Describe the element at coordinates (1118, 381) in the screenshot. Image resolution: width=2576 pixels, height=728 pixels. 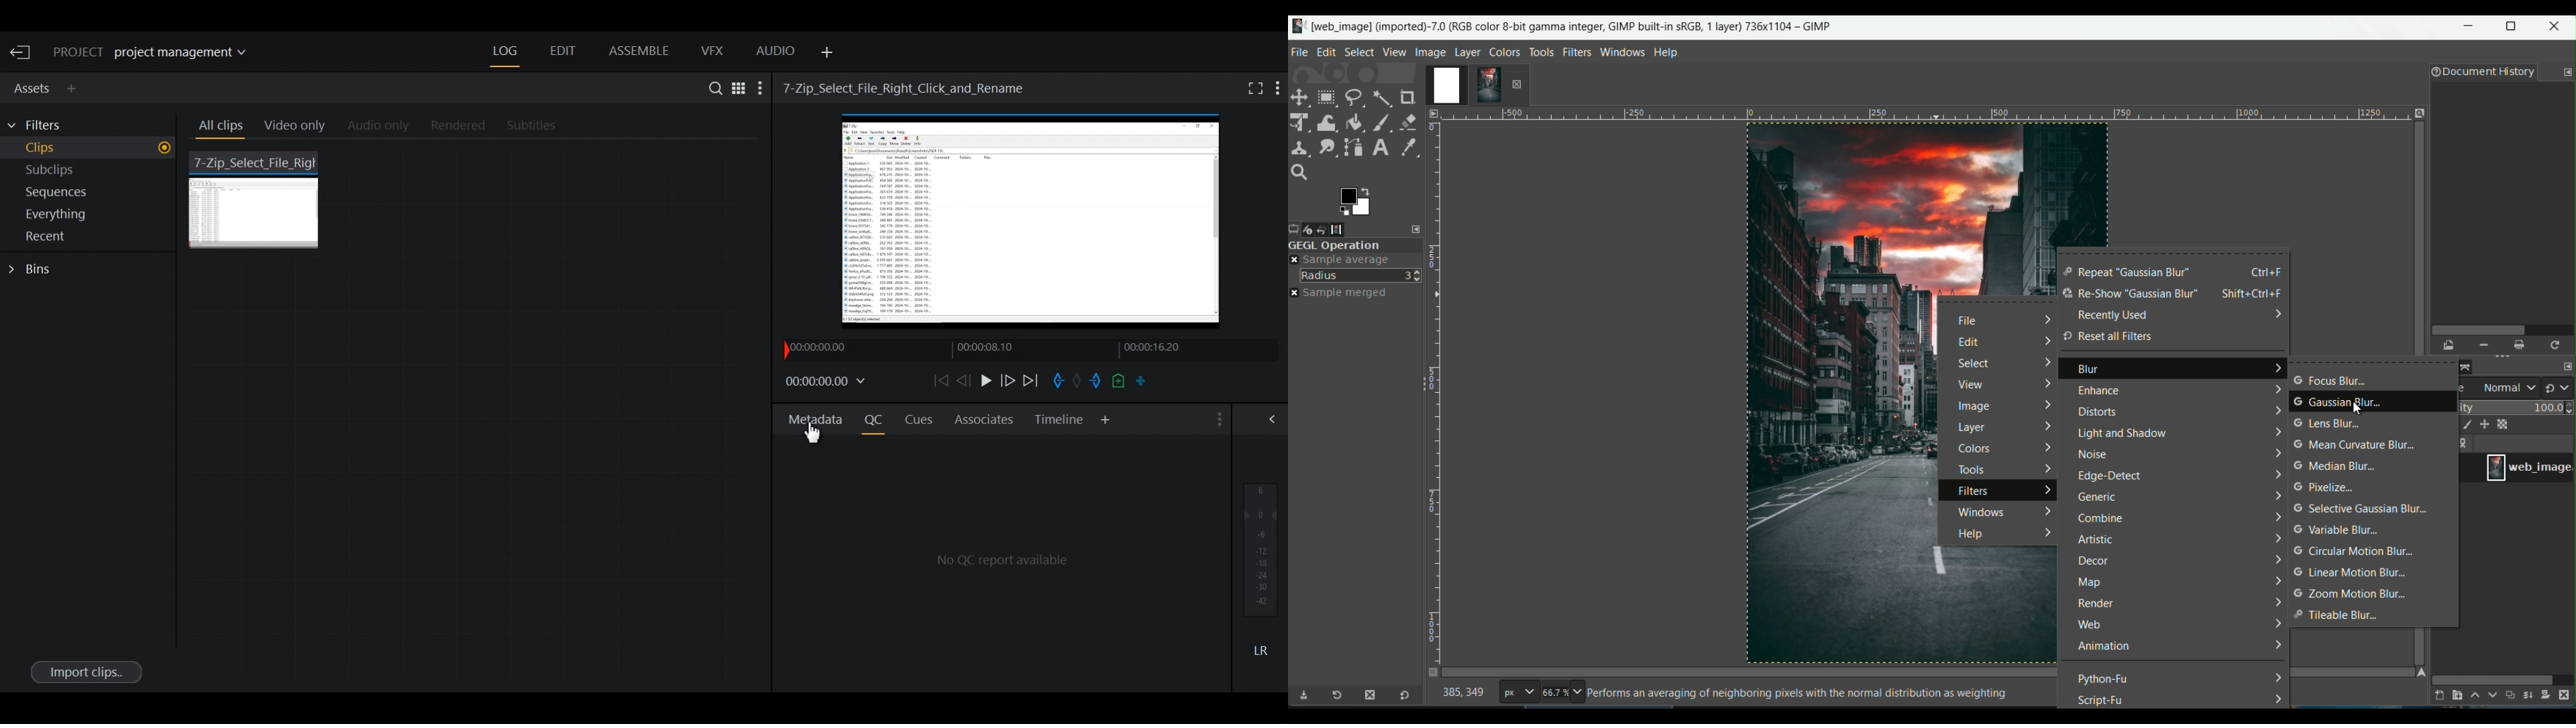
I see `Add a cue` at that location.